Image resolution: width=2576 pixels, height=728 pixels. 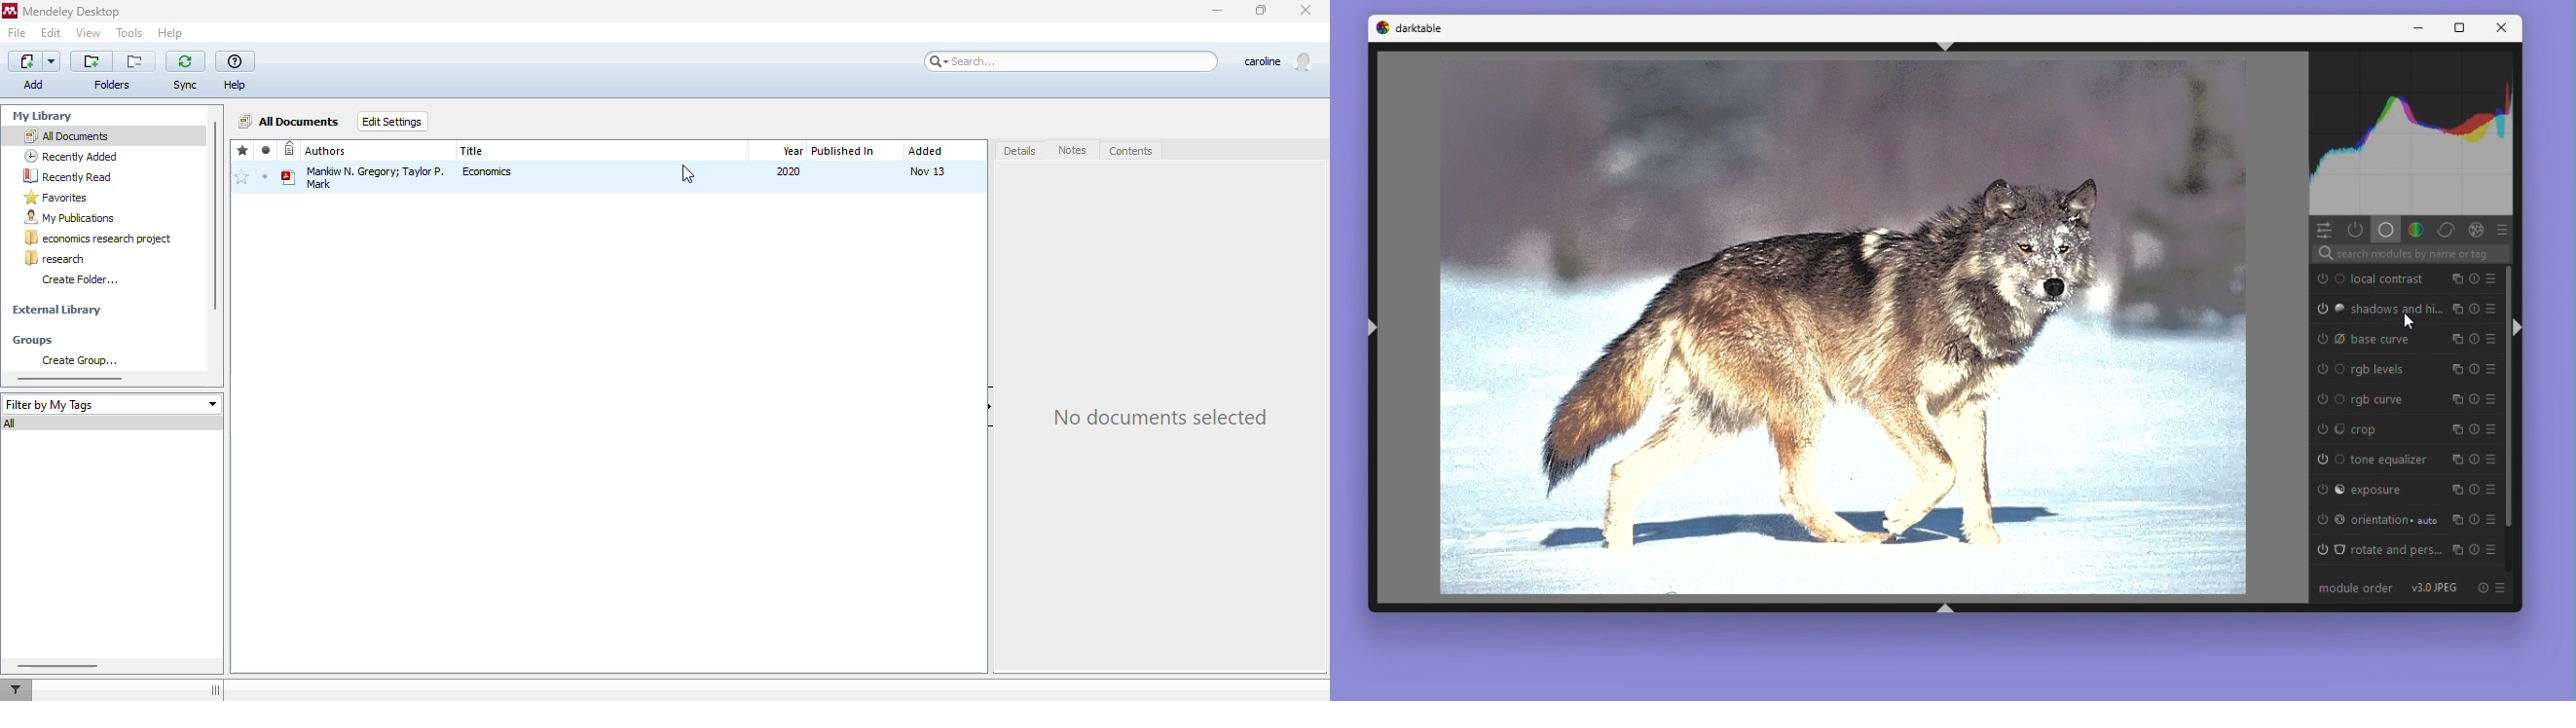 What do you see at coordinates (2382, 399) in the screenshot?
I see `rgb curve` at bounding box center [2382, 399].